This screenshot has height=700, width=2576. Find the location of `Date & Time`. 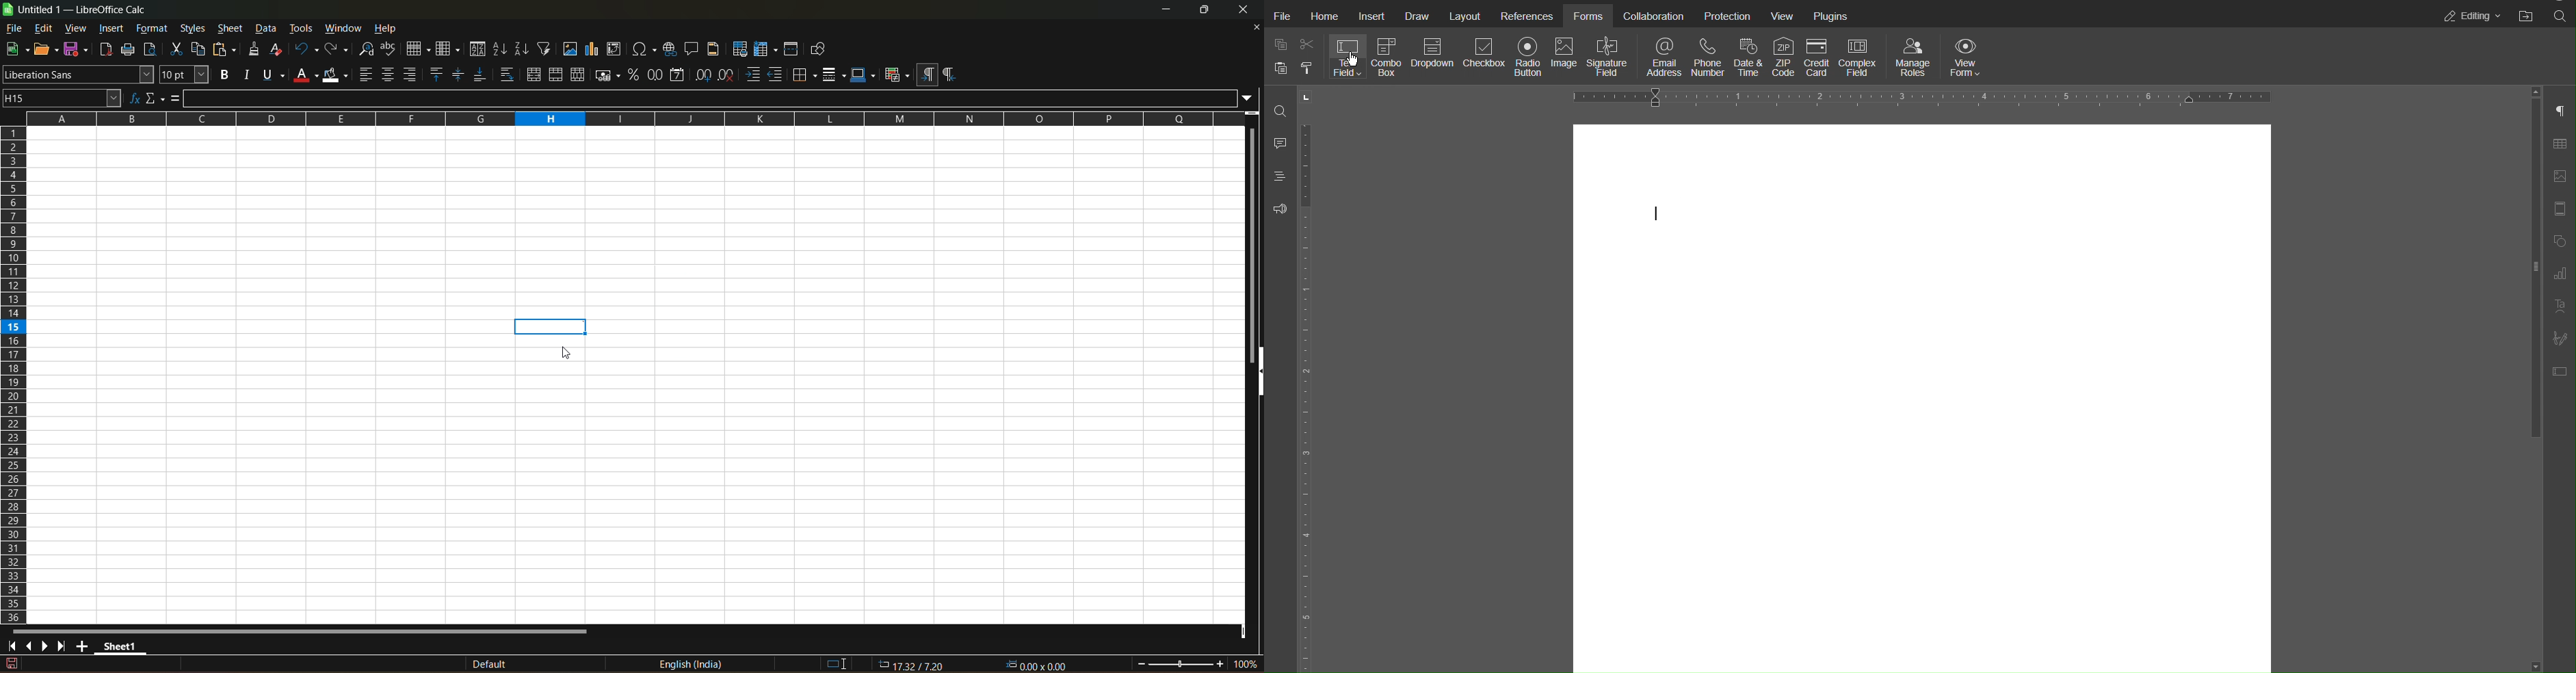

Date & Time is located at coordinates (1746, 57).